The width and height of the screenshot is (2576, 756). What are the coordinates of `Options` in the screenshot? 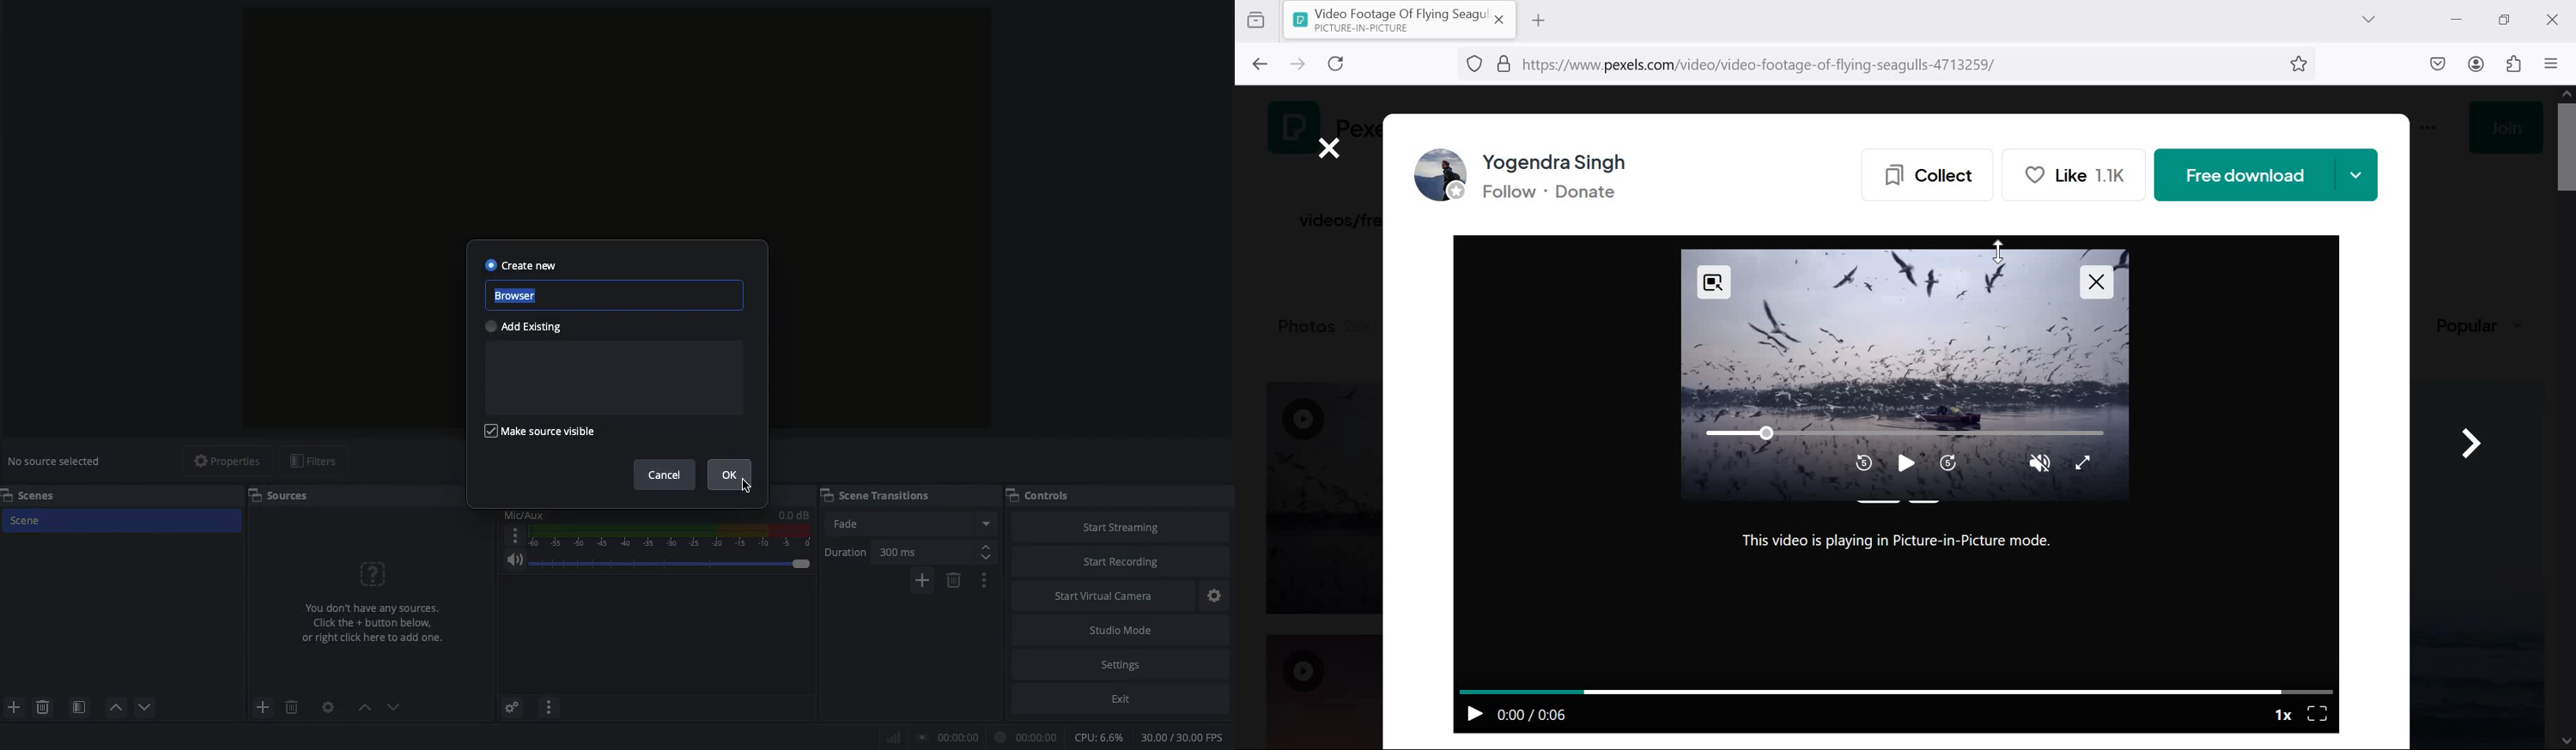 It's located at (985, 580).